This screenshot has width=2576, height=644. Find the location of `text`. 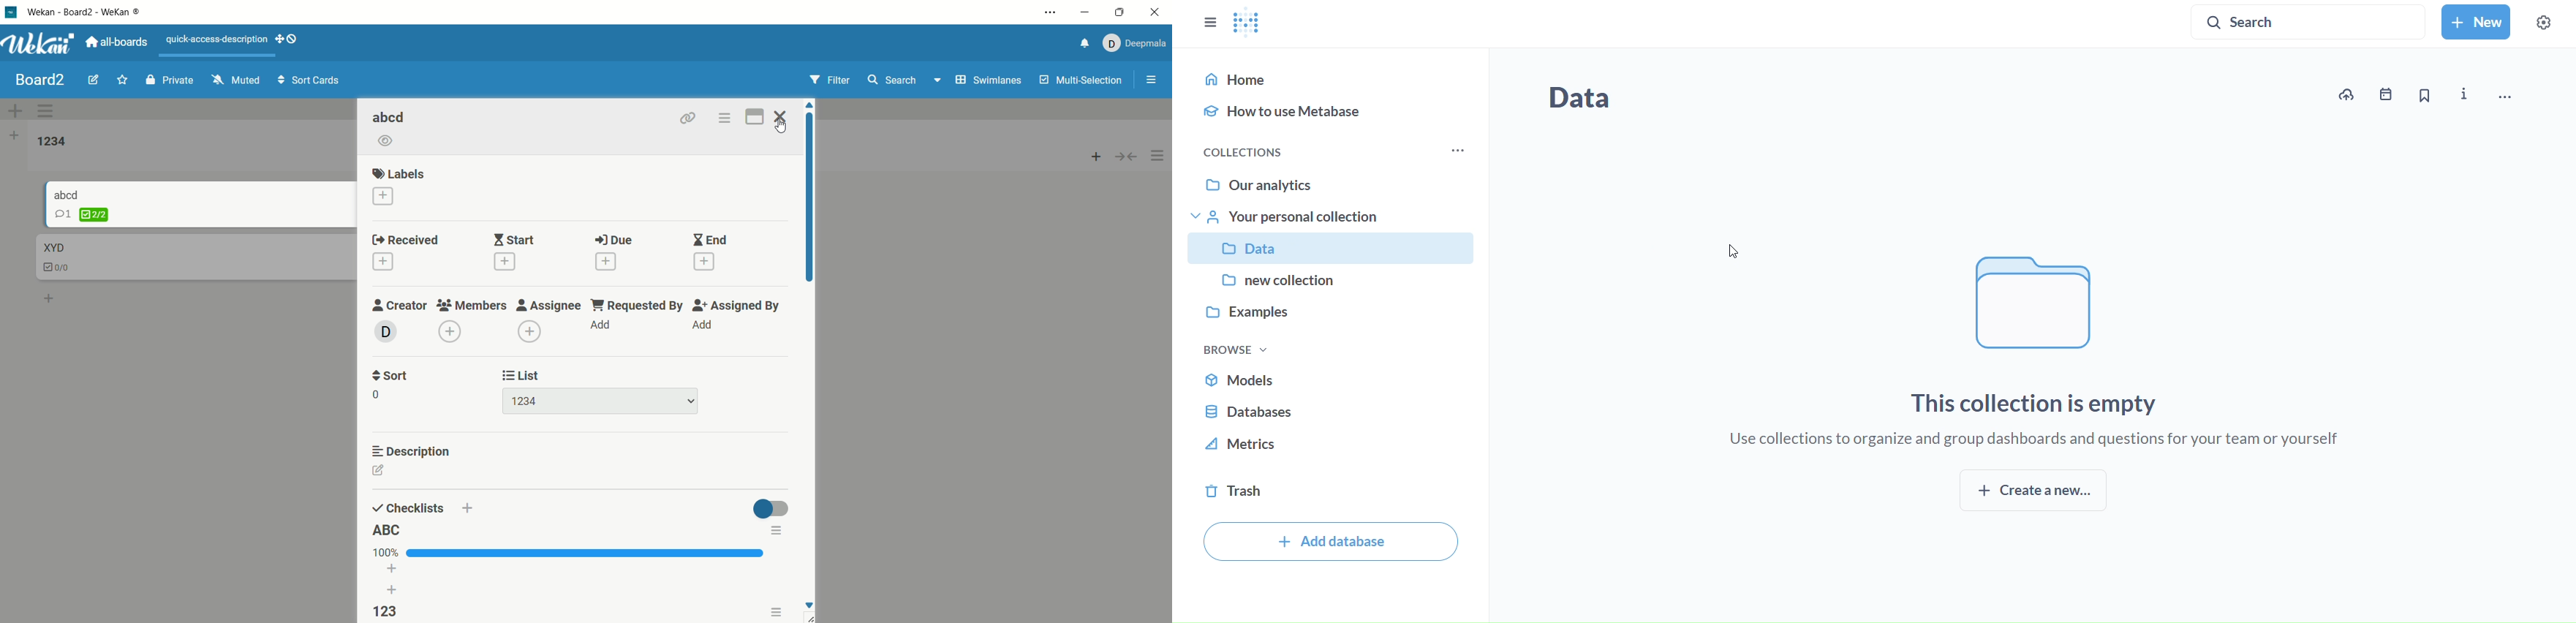

text is located at coordinates (218, 40).